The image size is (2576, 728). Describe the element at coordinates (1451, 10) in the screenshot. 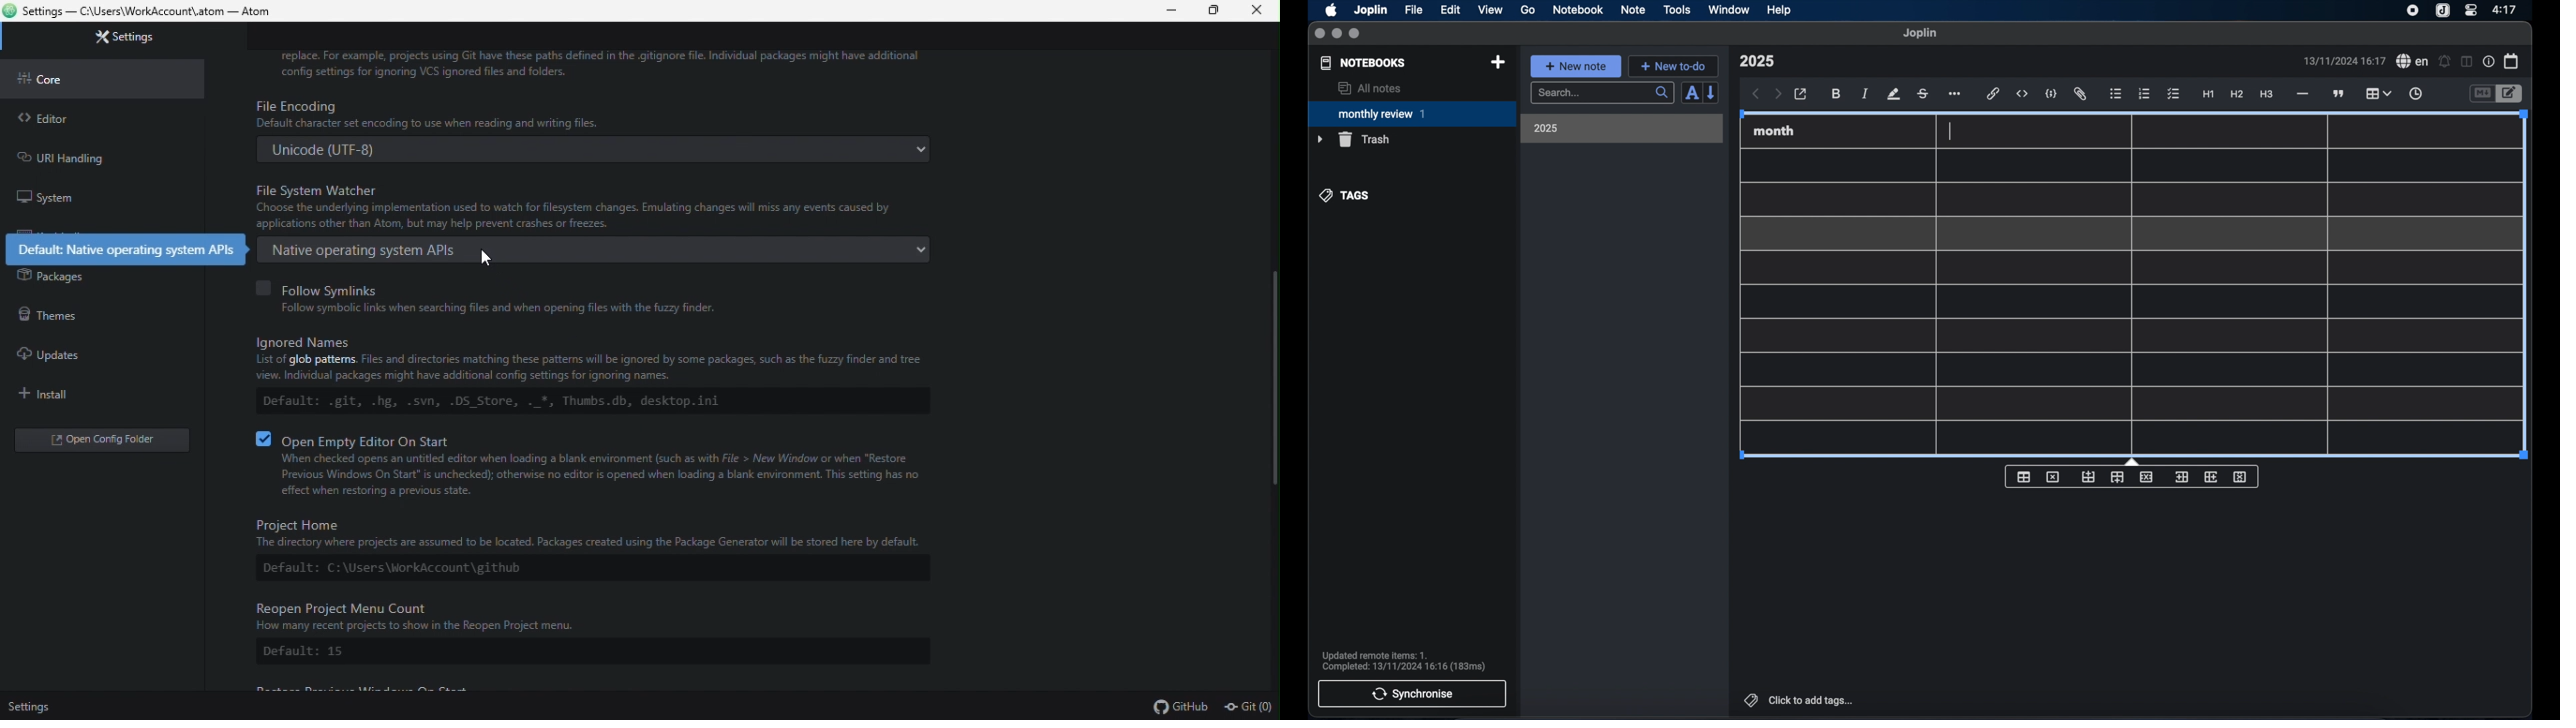

I see `edit` at that location.